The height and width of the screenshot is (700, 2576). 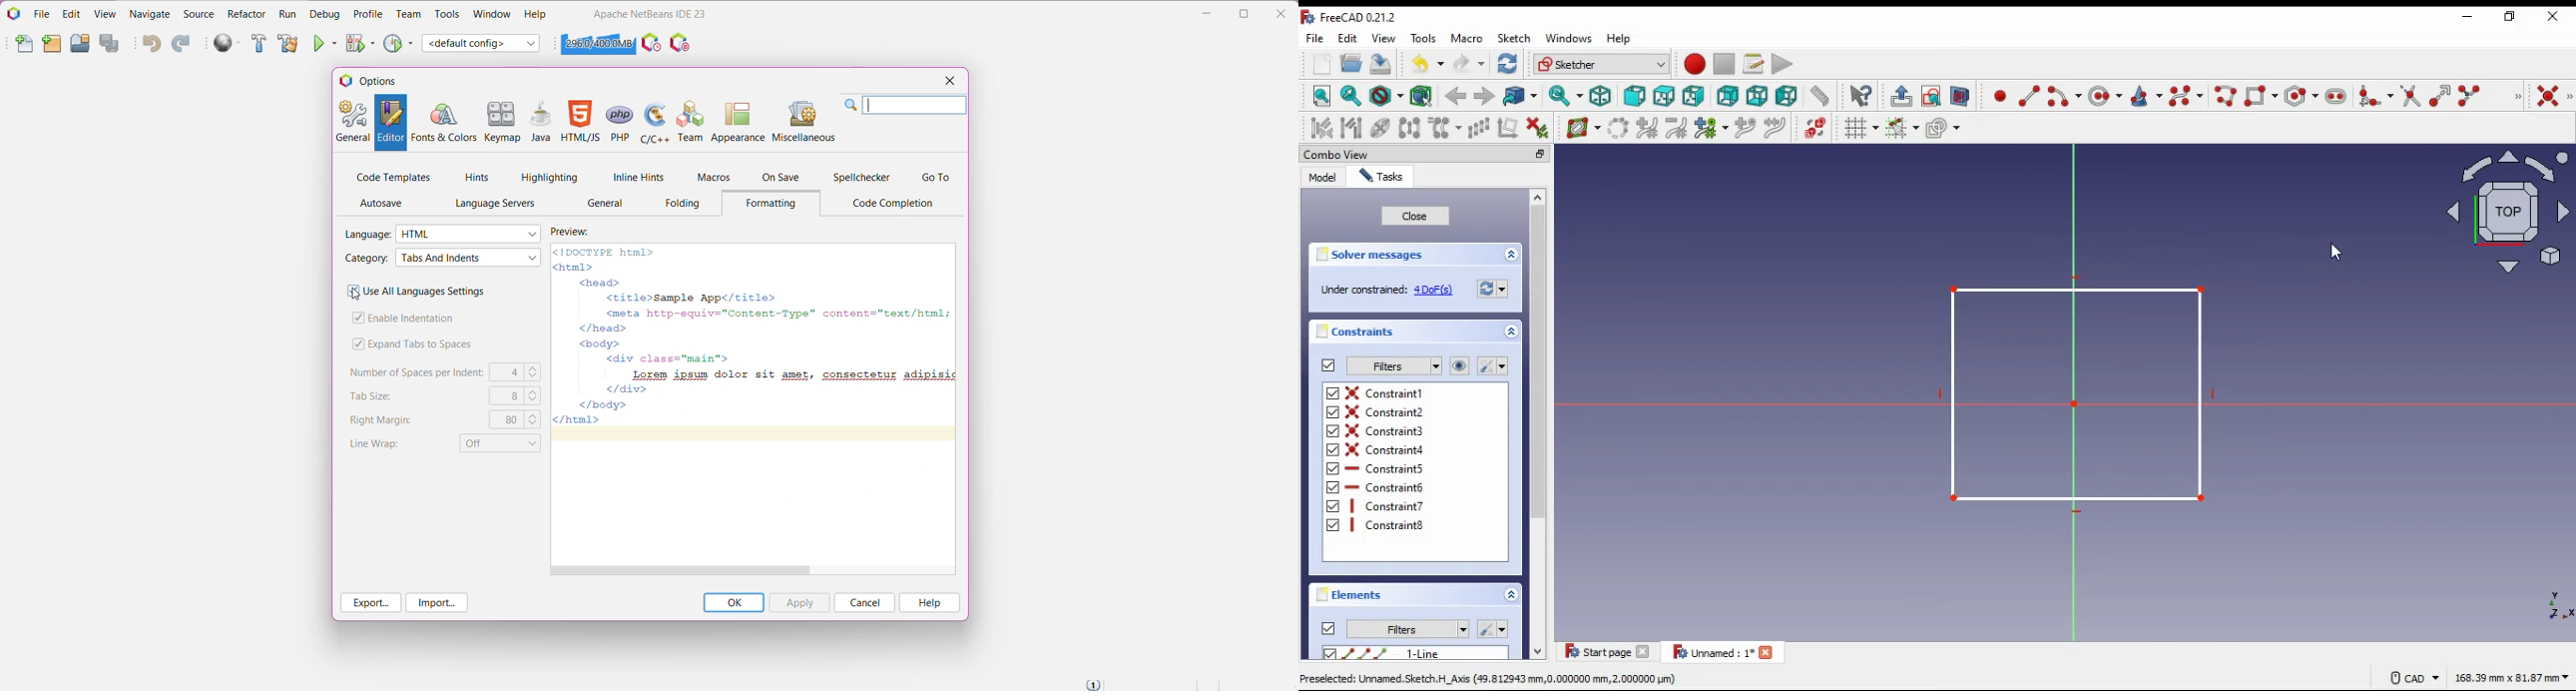 I want to click on on/off constraint 7, so click(x=1390, y=506).